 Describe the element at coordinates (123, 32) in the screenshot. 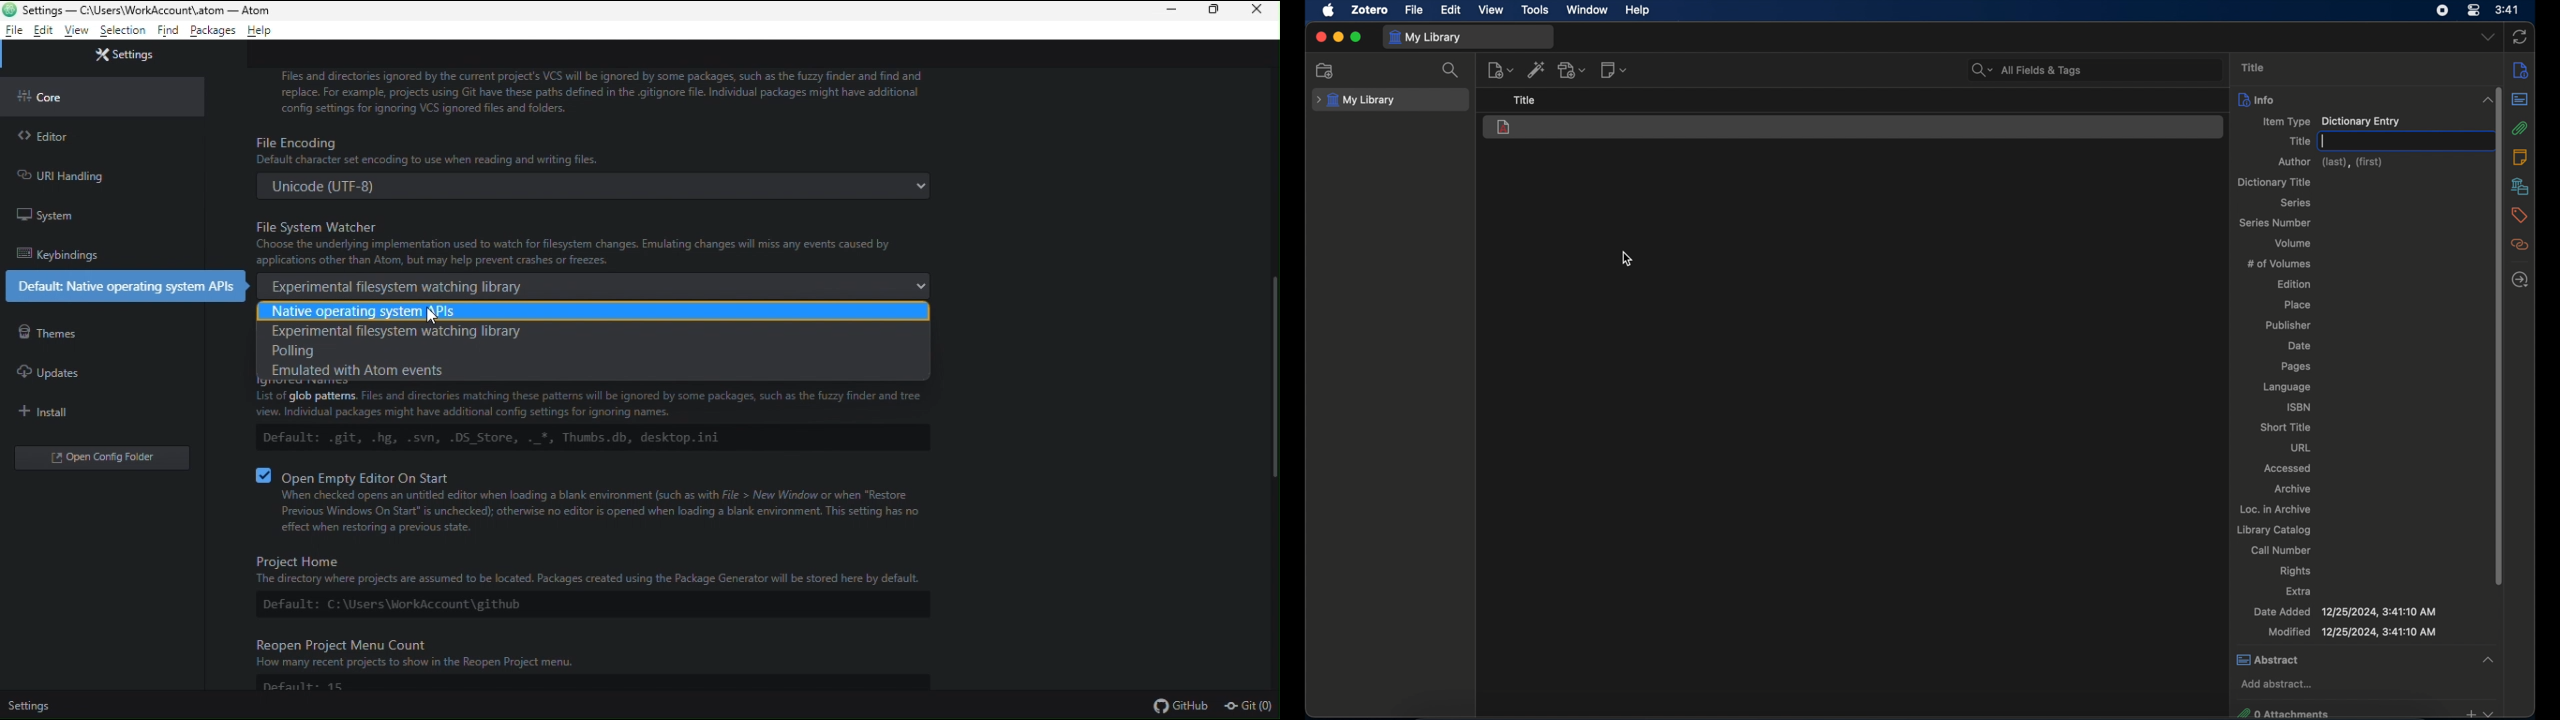

I see `Selection` at that location.